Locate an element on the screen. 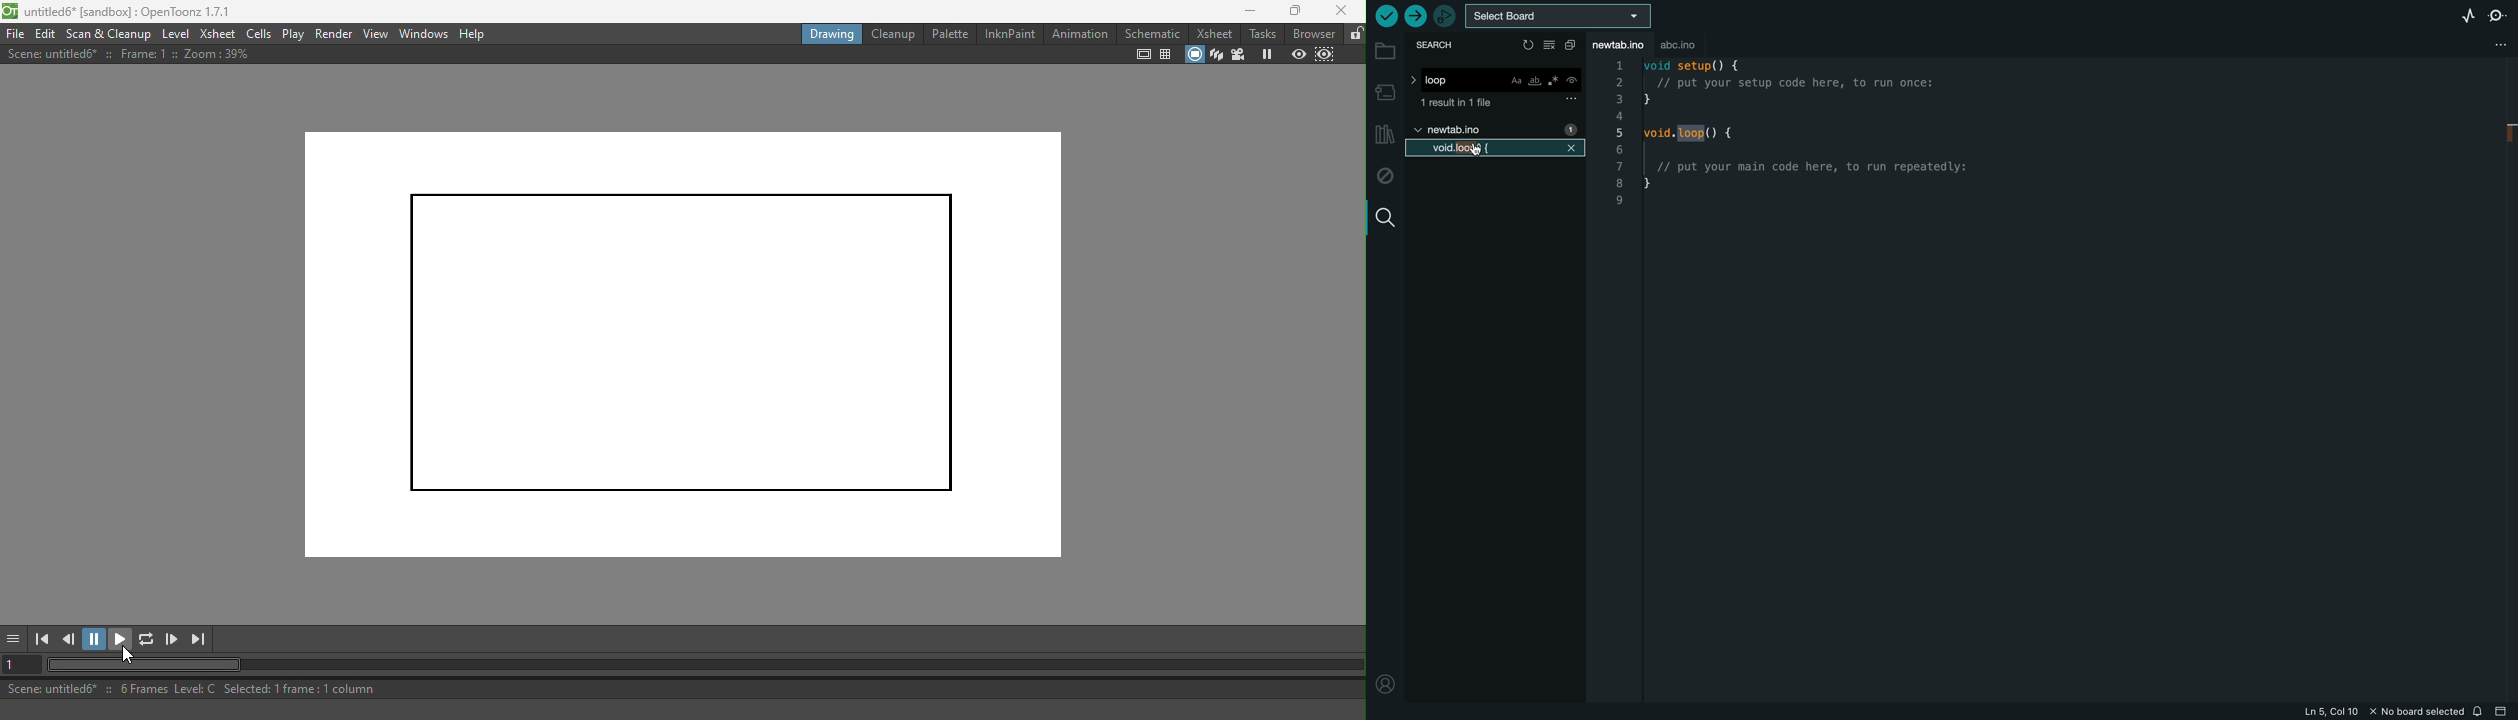 This screenshot has height=728, width=2520. file  is located at coordinates (1451, 131).